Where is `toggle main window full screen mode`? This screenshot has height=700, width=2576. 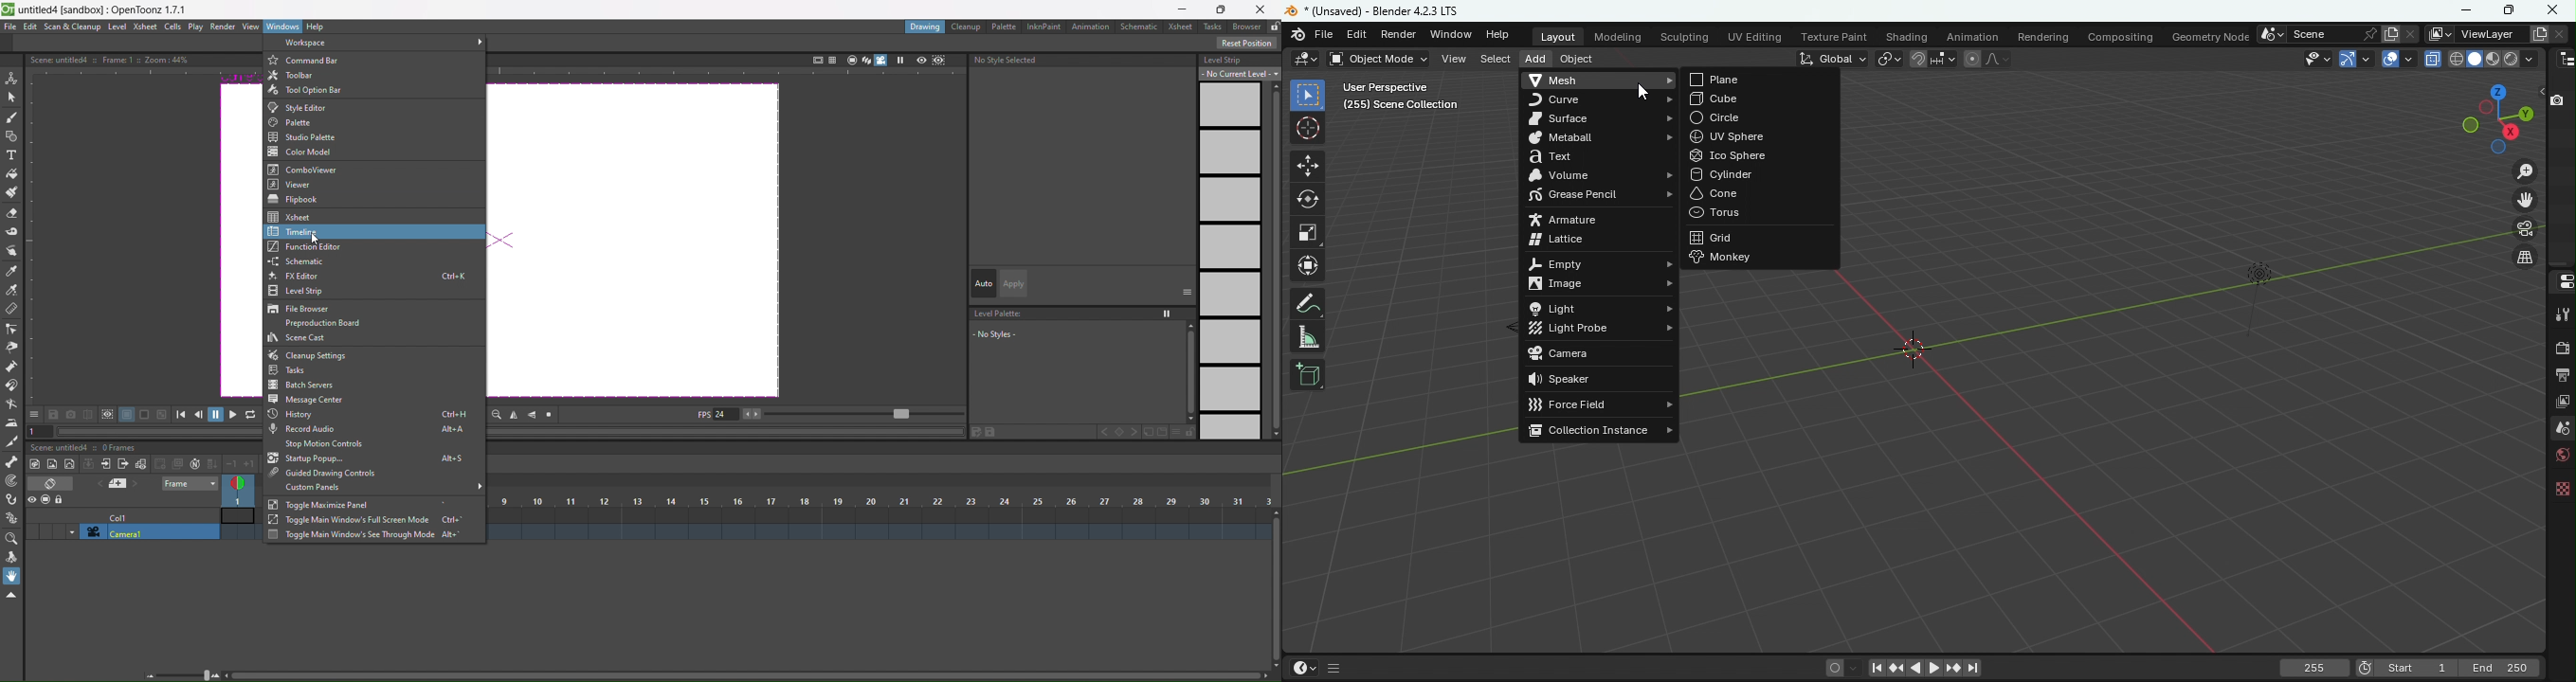 toggle main window full screen mode is located at coordinates (357, 521).